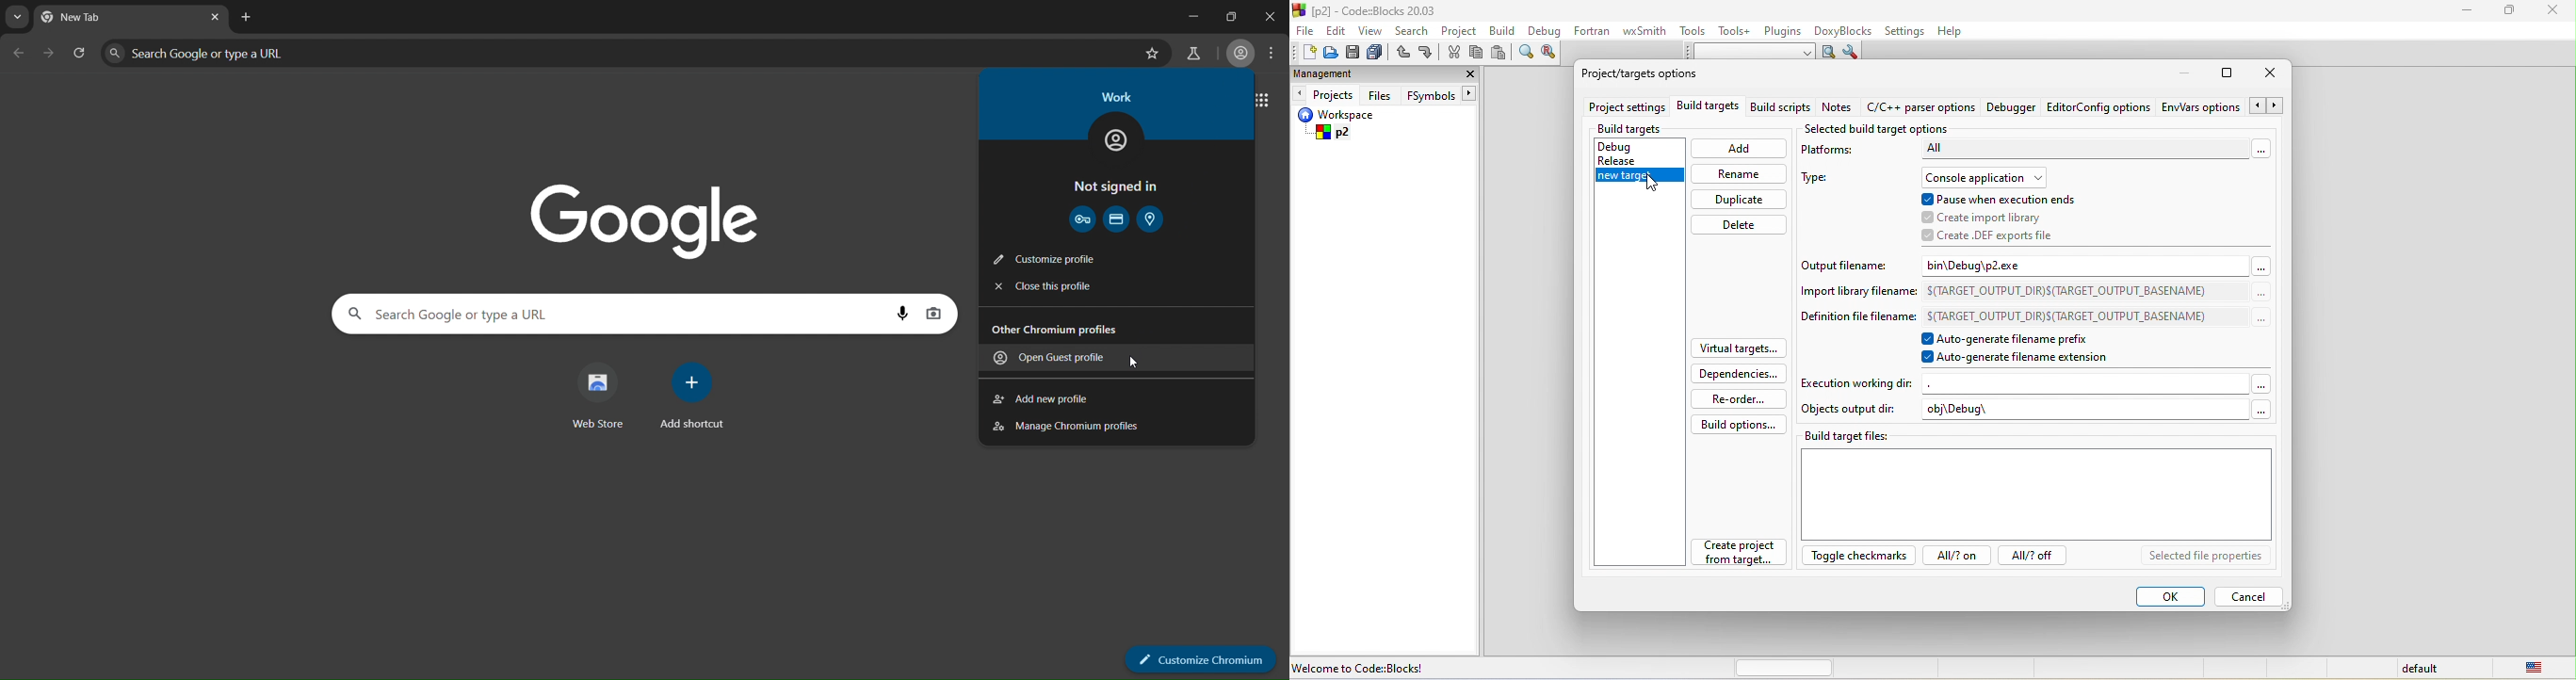 The height and width of the screenshot is (700, 2576). Describe the element at coordinates (935, 316) in the screenshot. I see `image search` at that location.